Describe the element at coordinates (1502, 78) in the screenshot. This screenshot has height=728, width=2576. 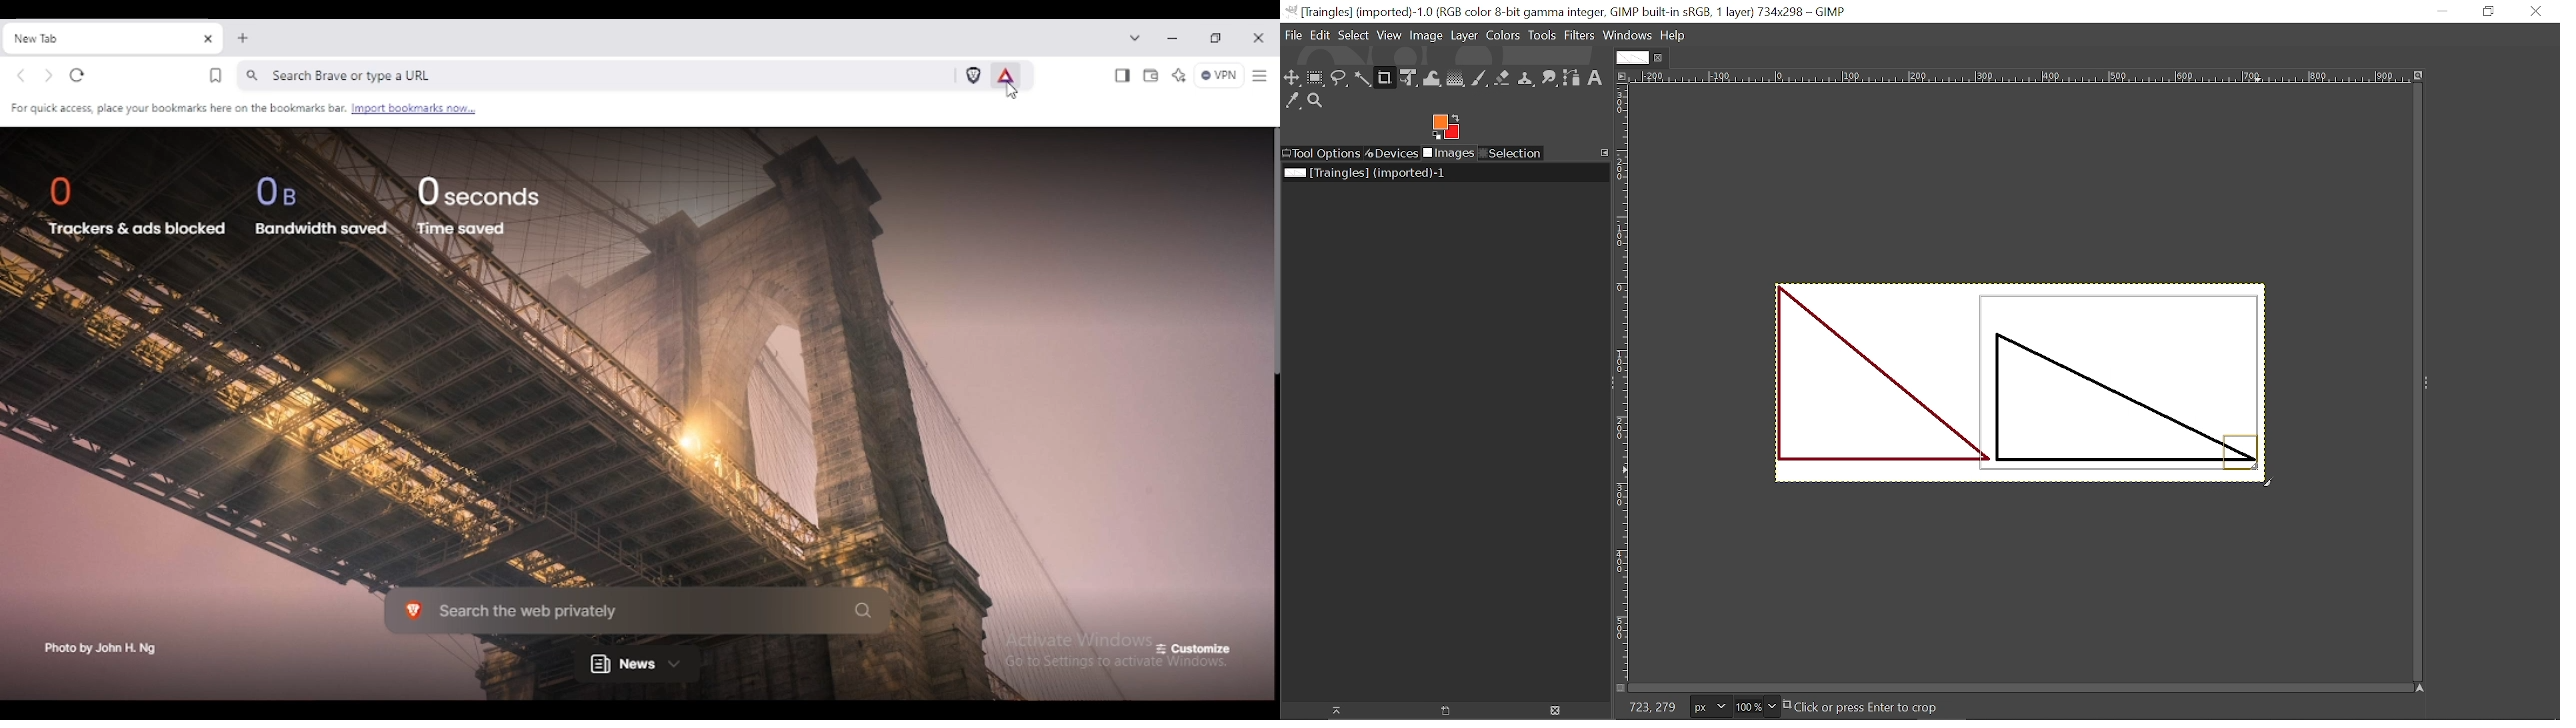
I see `Eraser tool` at that location.